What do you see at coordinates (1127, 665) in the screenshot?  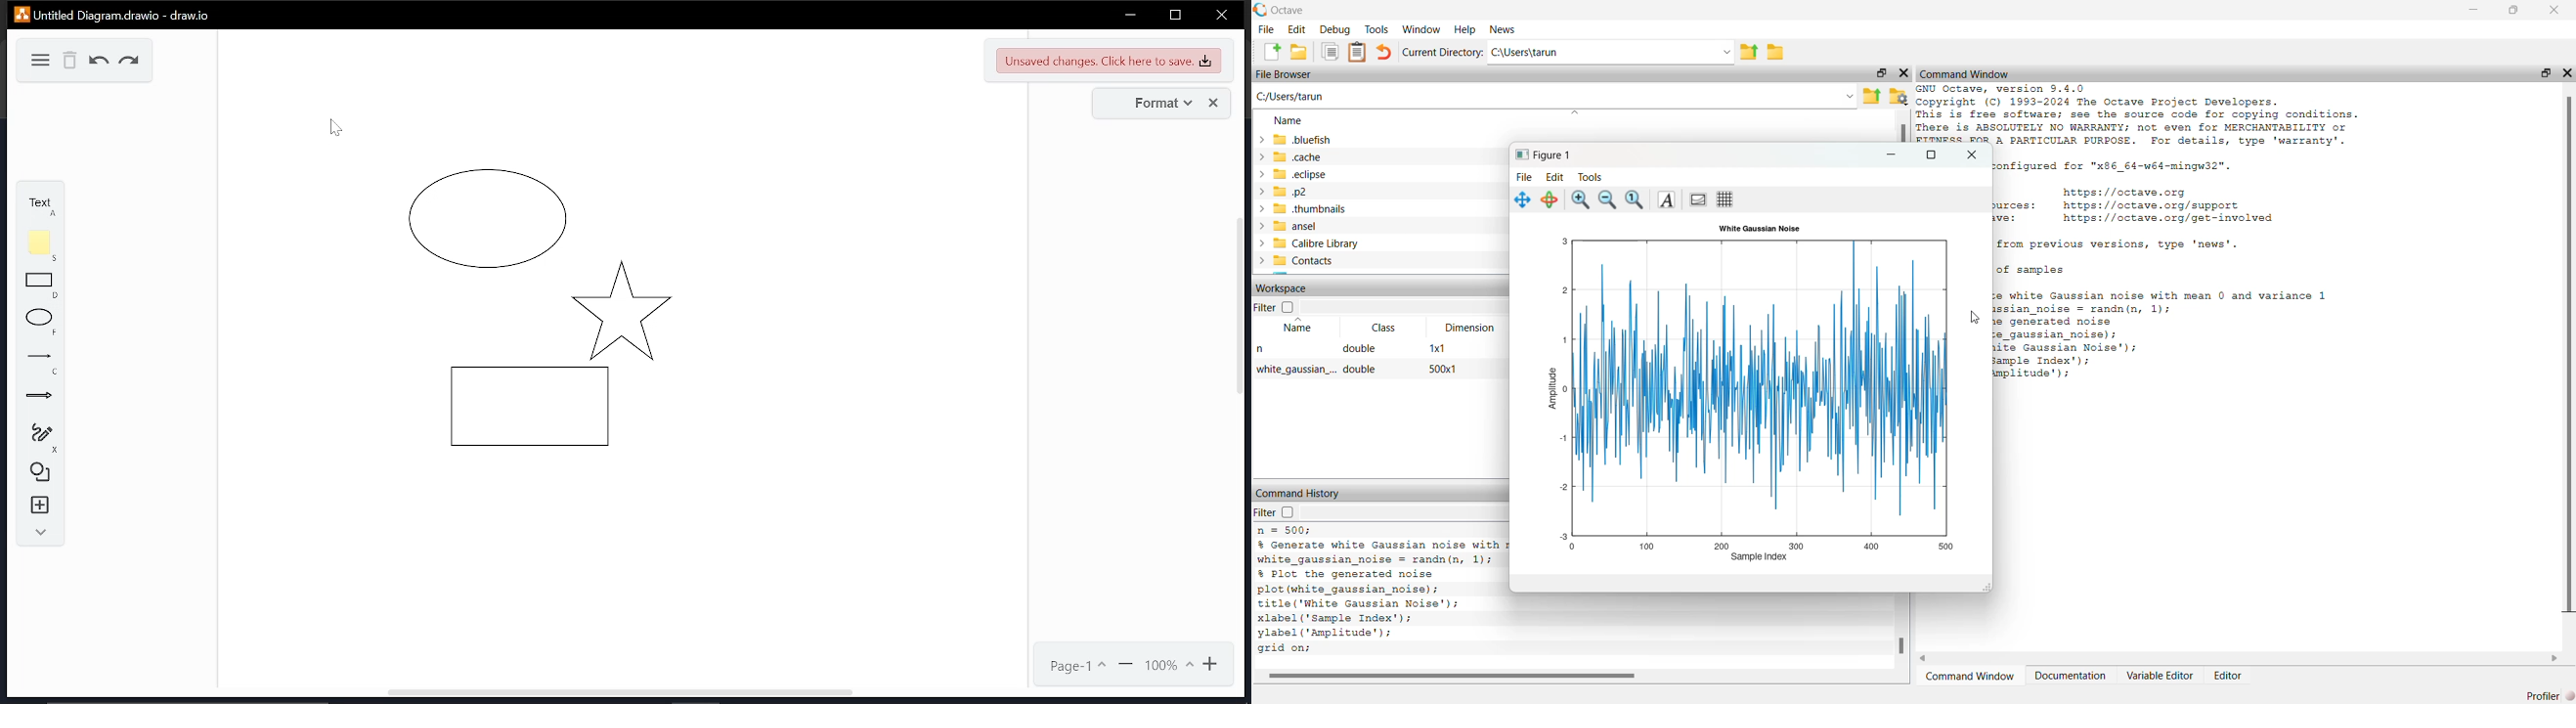 I see `zoom out` at bounding box center [1127, 665].